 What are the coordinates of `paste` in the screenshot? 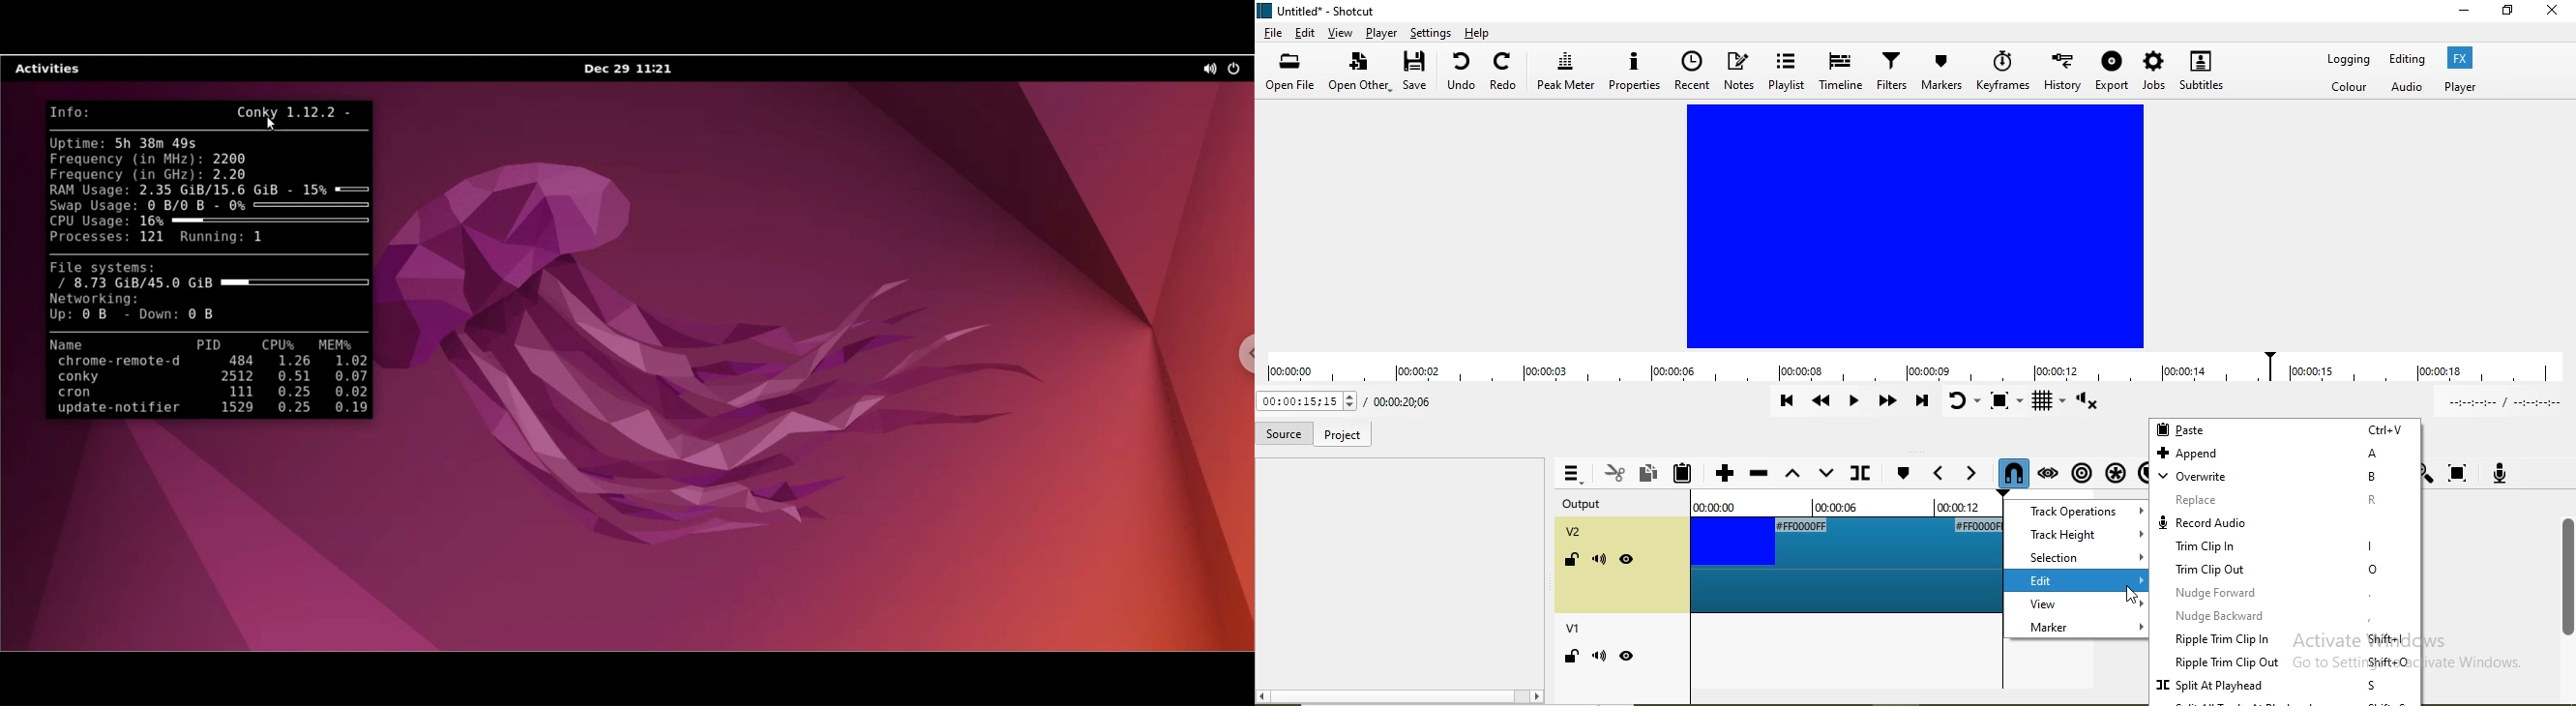 It's located at (2284, 429).